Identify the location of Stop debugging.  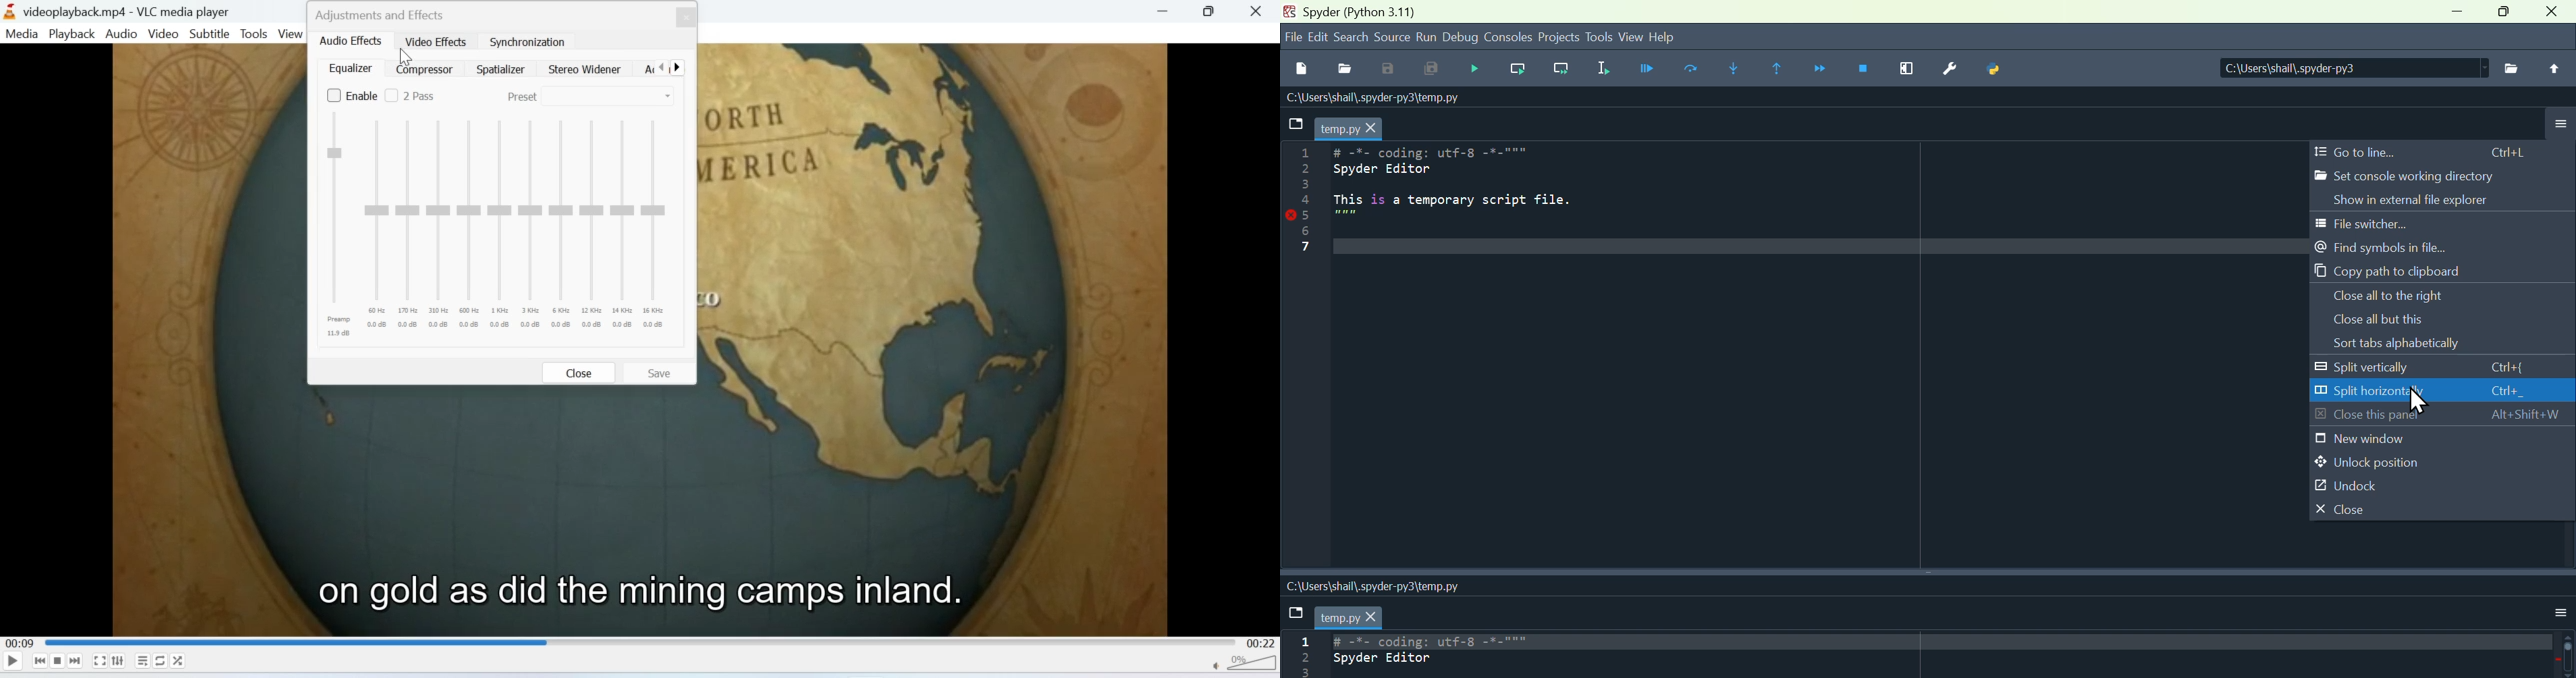
(1868, 72).